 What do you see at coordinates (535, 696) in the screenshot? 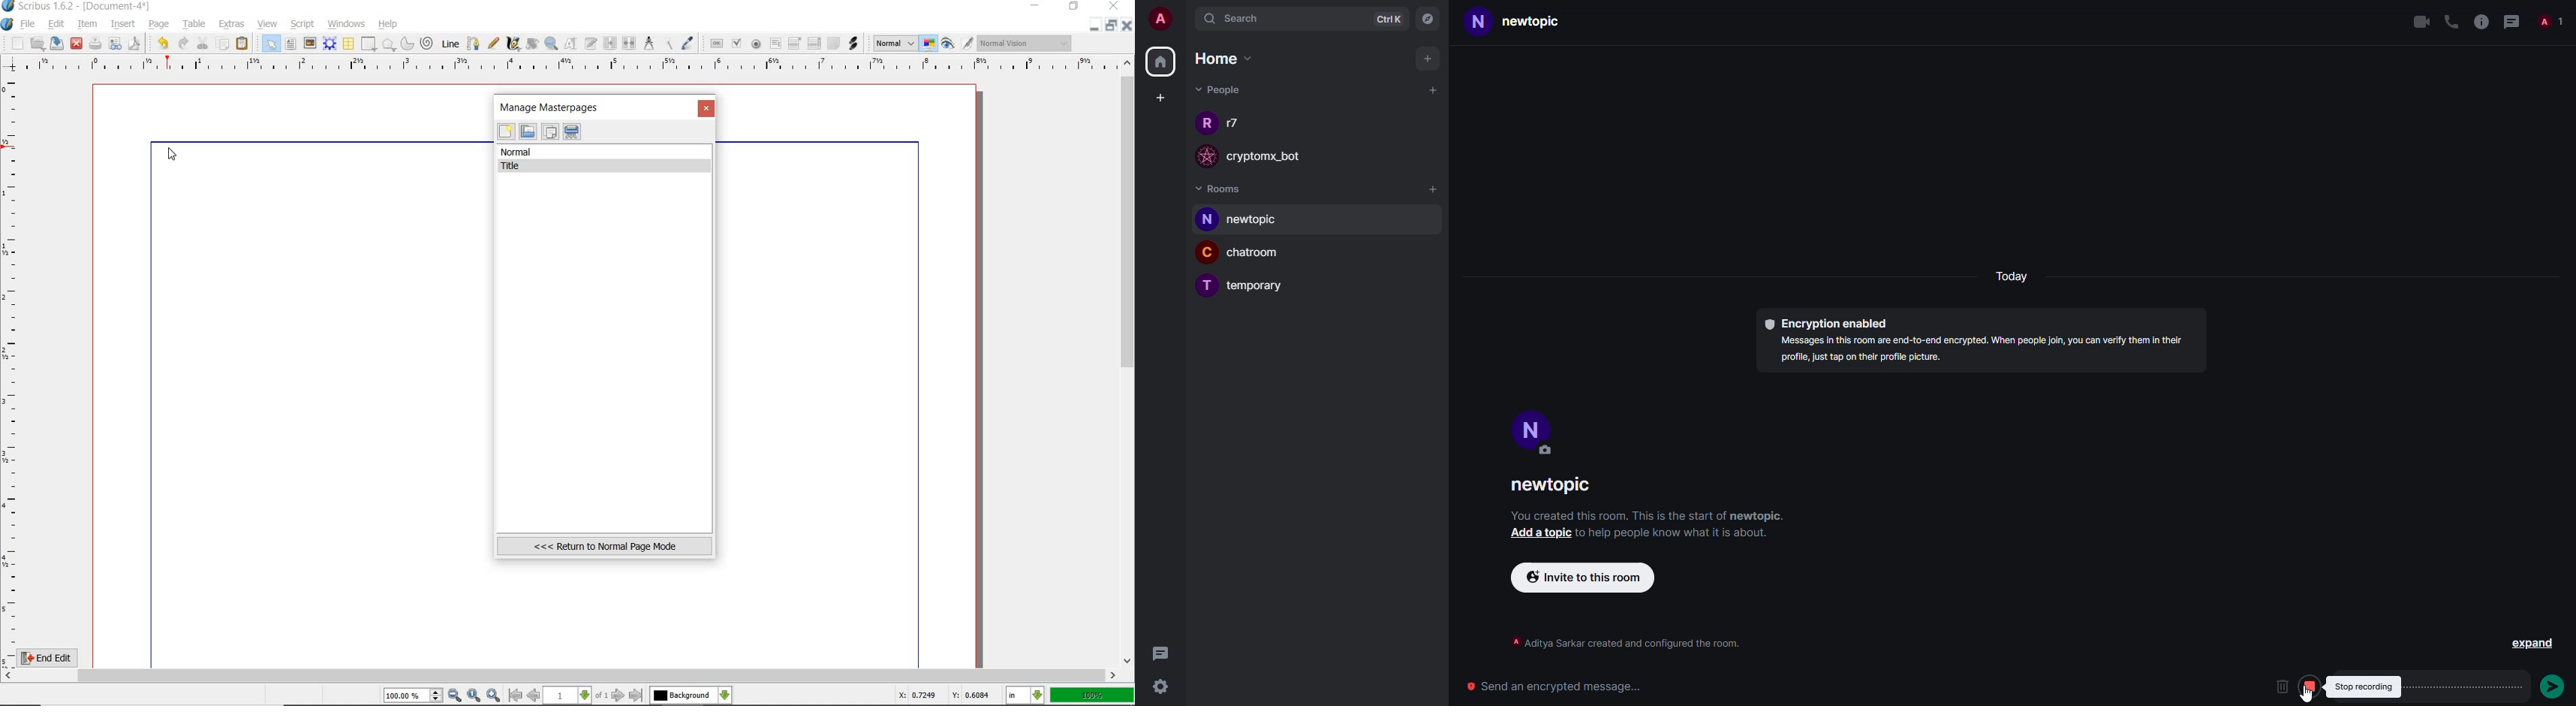
I see `go to previous page` at bounding box center [535, 696].